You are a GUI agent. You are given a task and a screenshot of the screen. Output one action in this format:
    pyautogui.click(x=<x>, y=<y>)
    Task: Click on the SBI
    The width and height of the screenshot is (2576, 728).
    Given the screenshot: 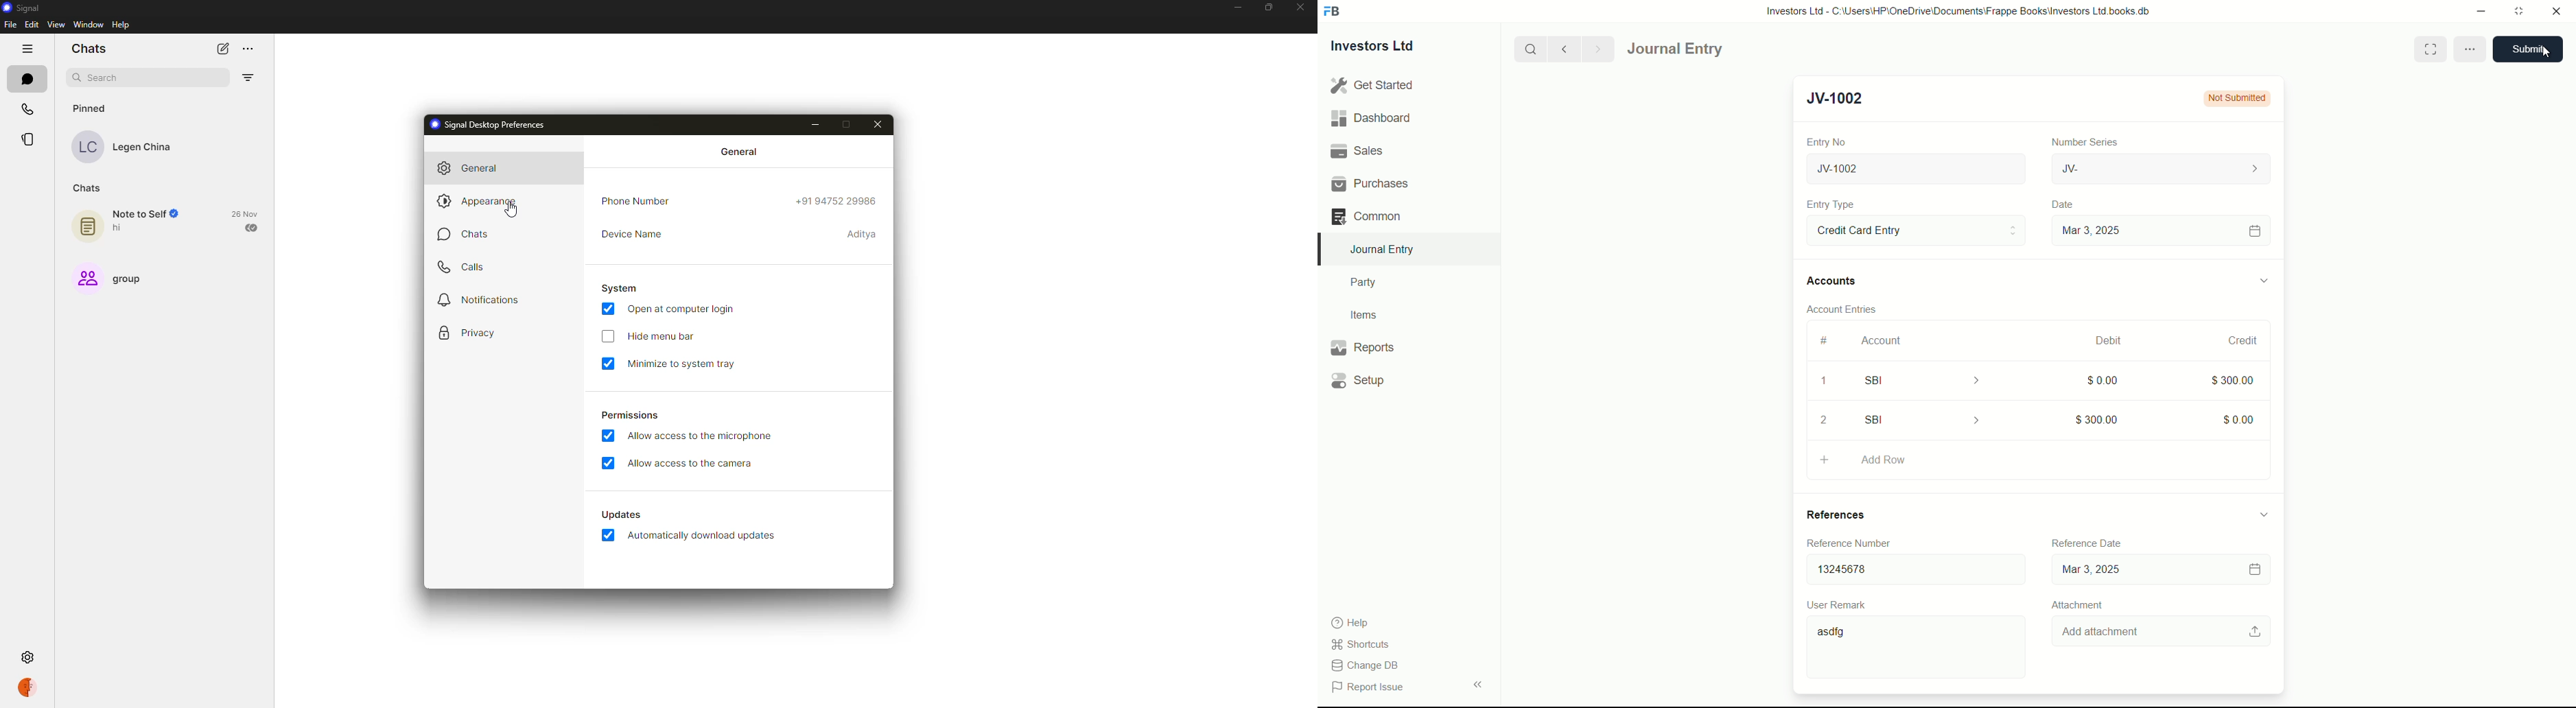 What is the action you would take?
    pyautogui.click(x=1931, y=380)
    